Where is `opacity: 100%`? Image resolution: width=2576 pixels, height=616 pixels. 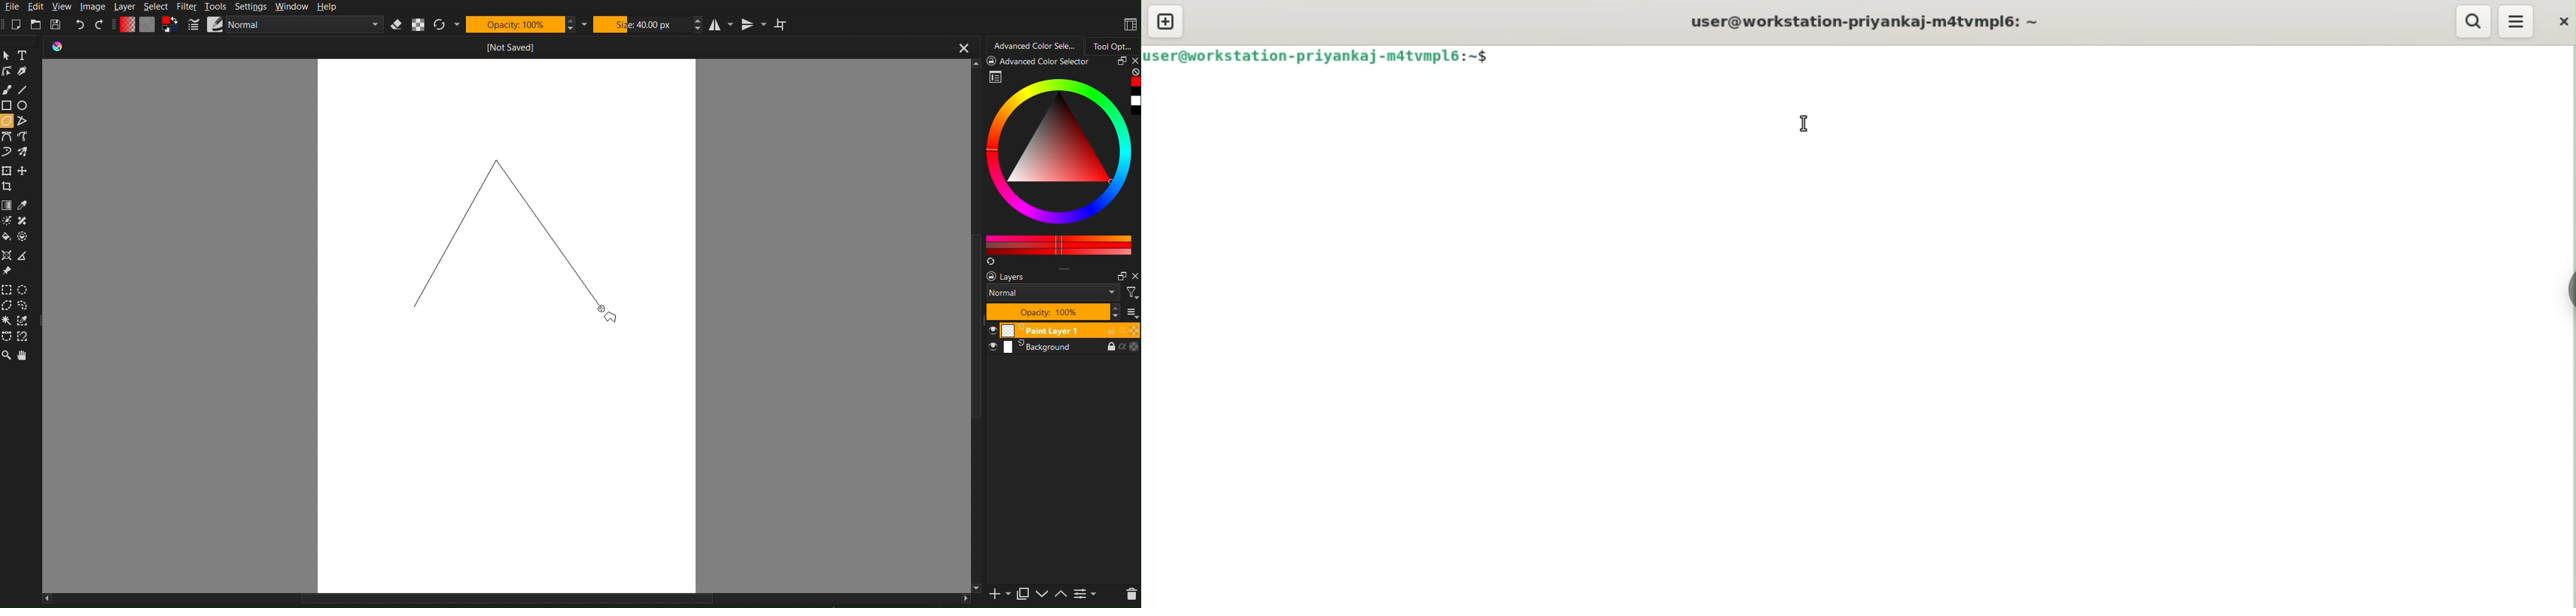 opacity: 100% is located at coordinates (1052, 311).